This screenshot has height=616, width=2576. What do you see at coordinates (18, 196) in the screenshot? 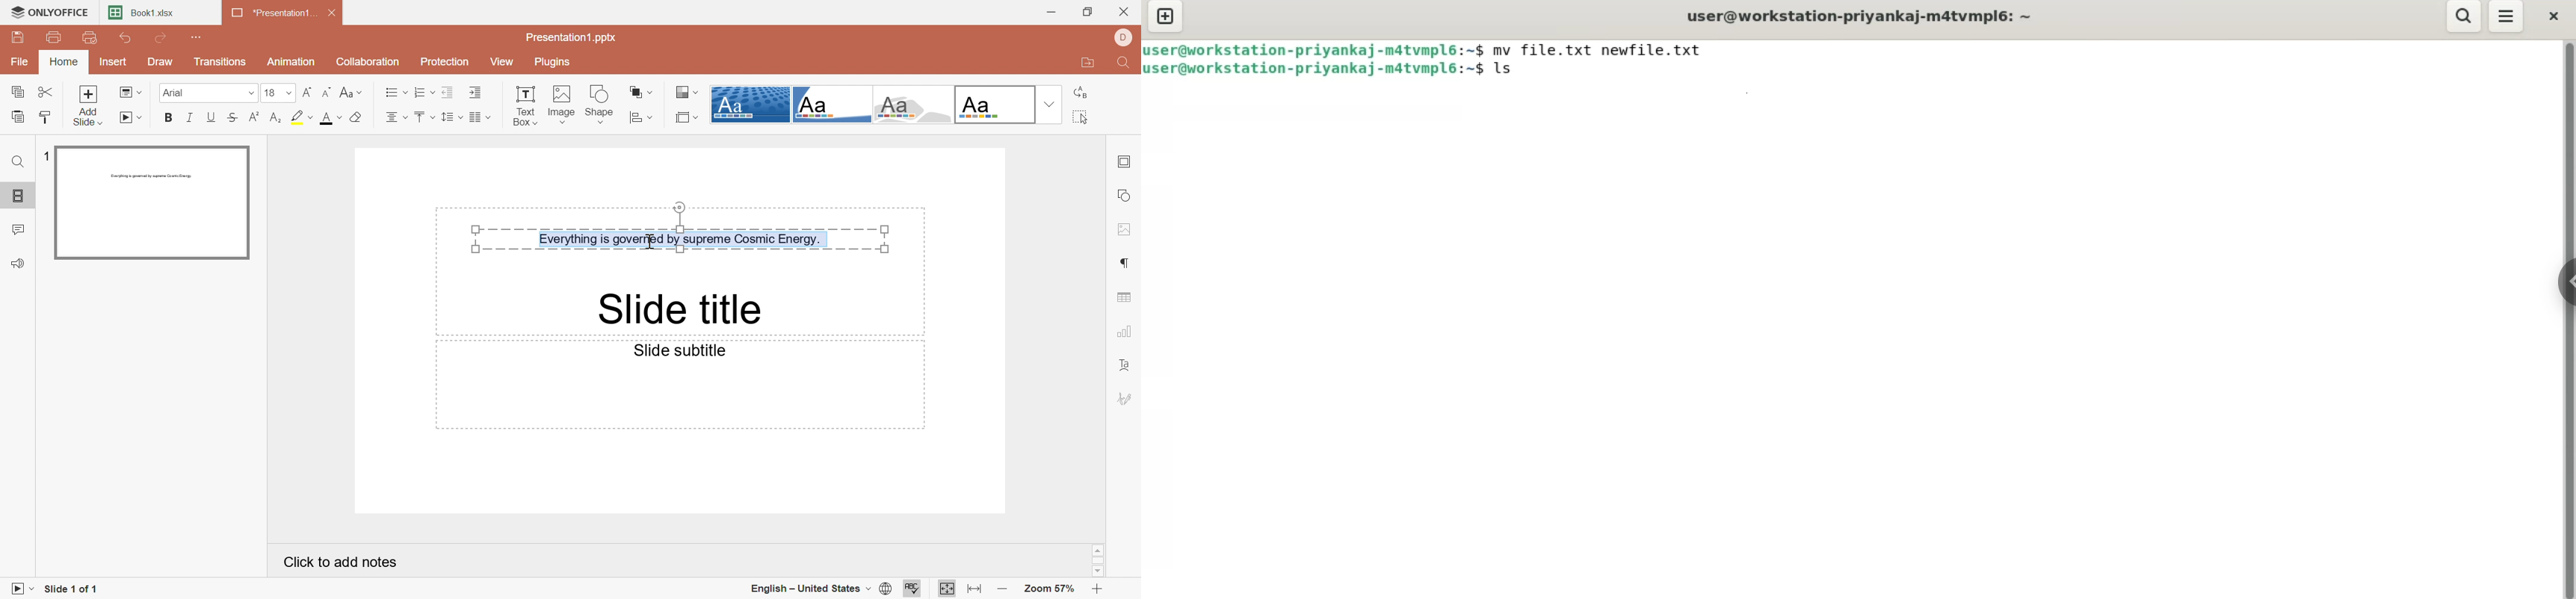
I see `Slides` at bounding box center [18, 196].